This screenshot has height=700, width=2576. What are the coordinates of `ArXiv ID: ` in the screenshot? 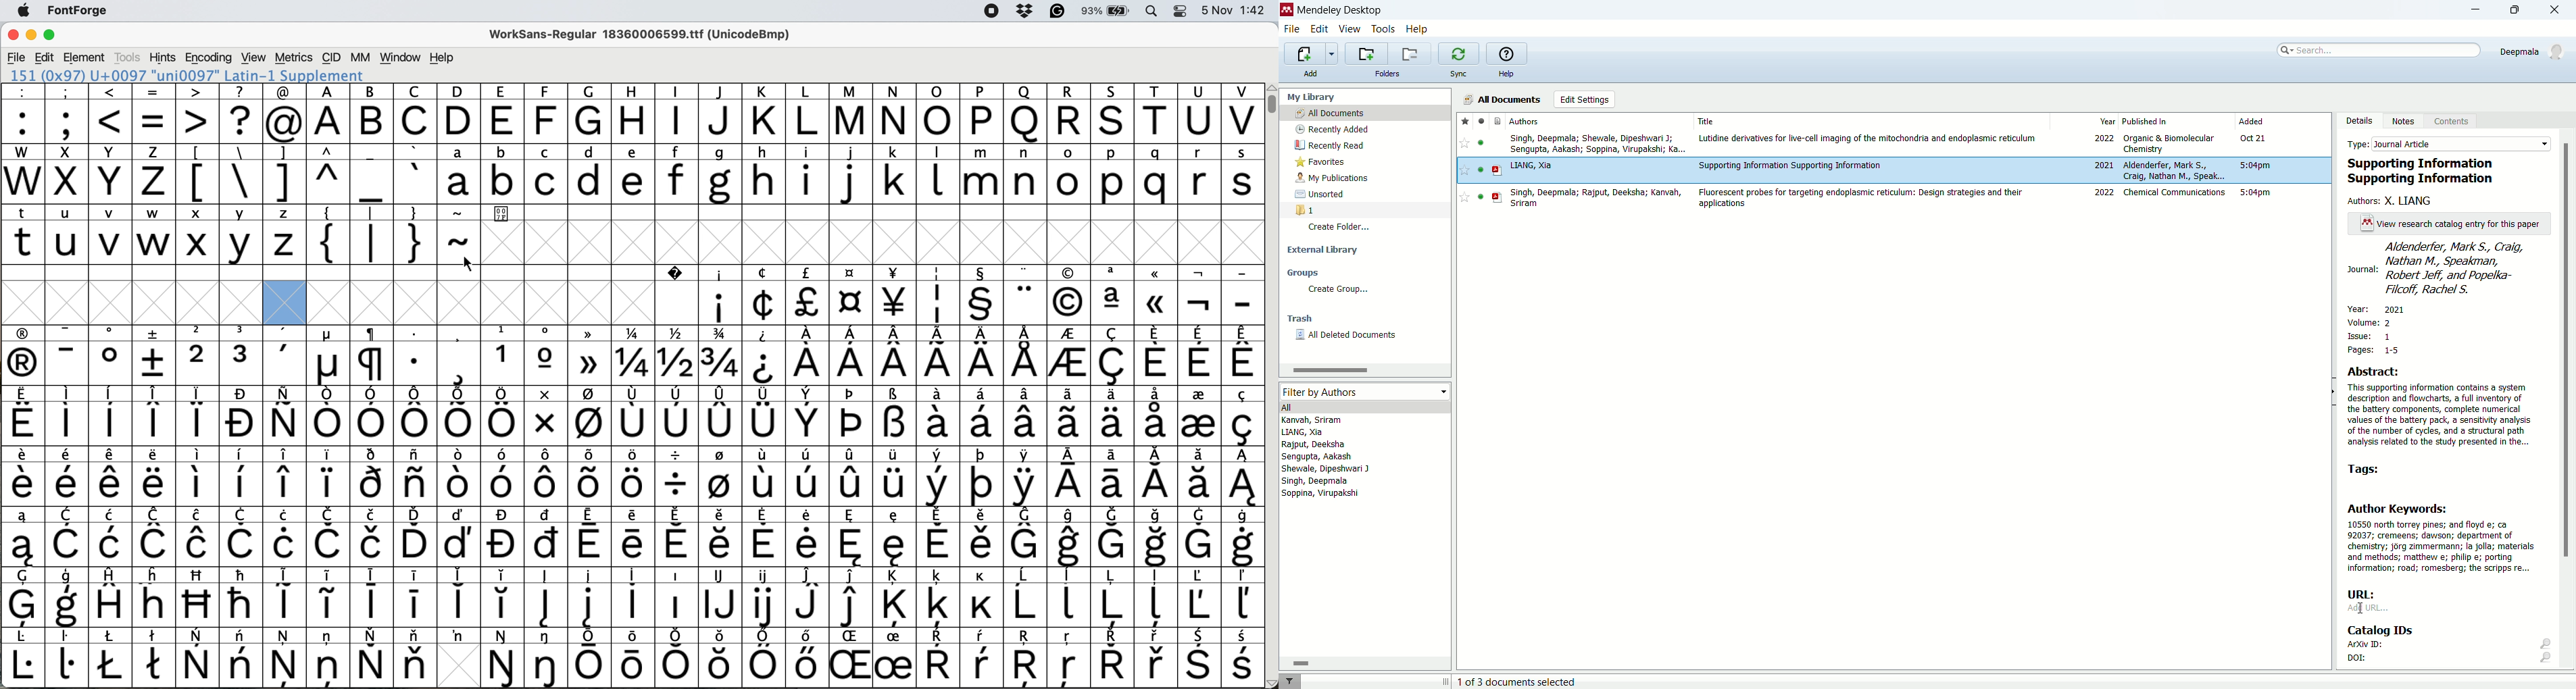 It's located at (2448, 646).